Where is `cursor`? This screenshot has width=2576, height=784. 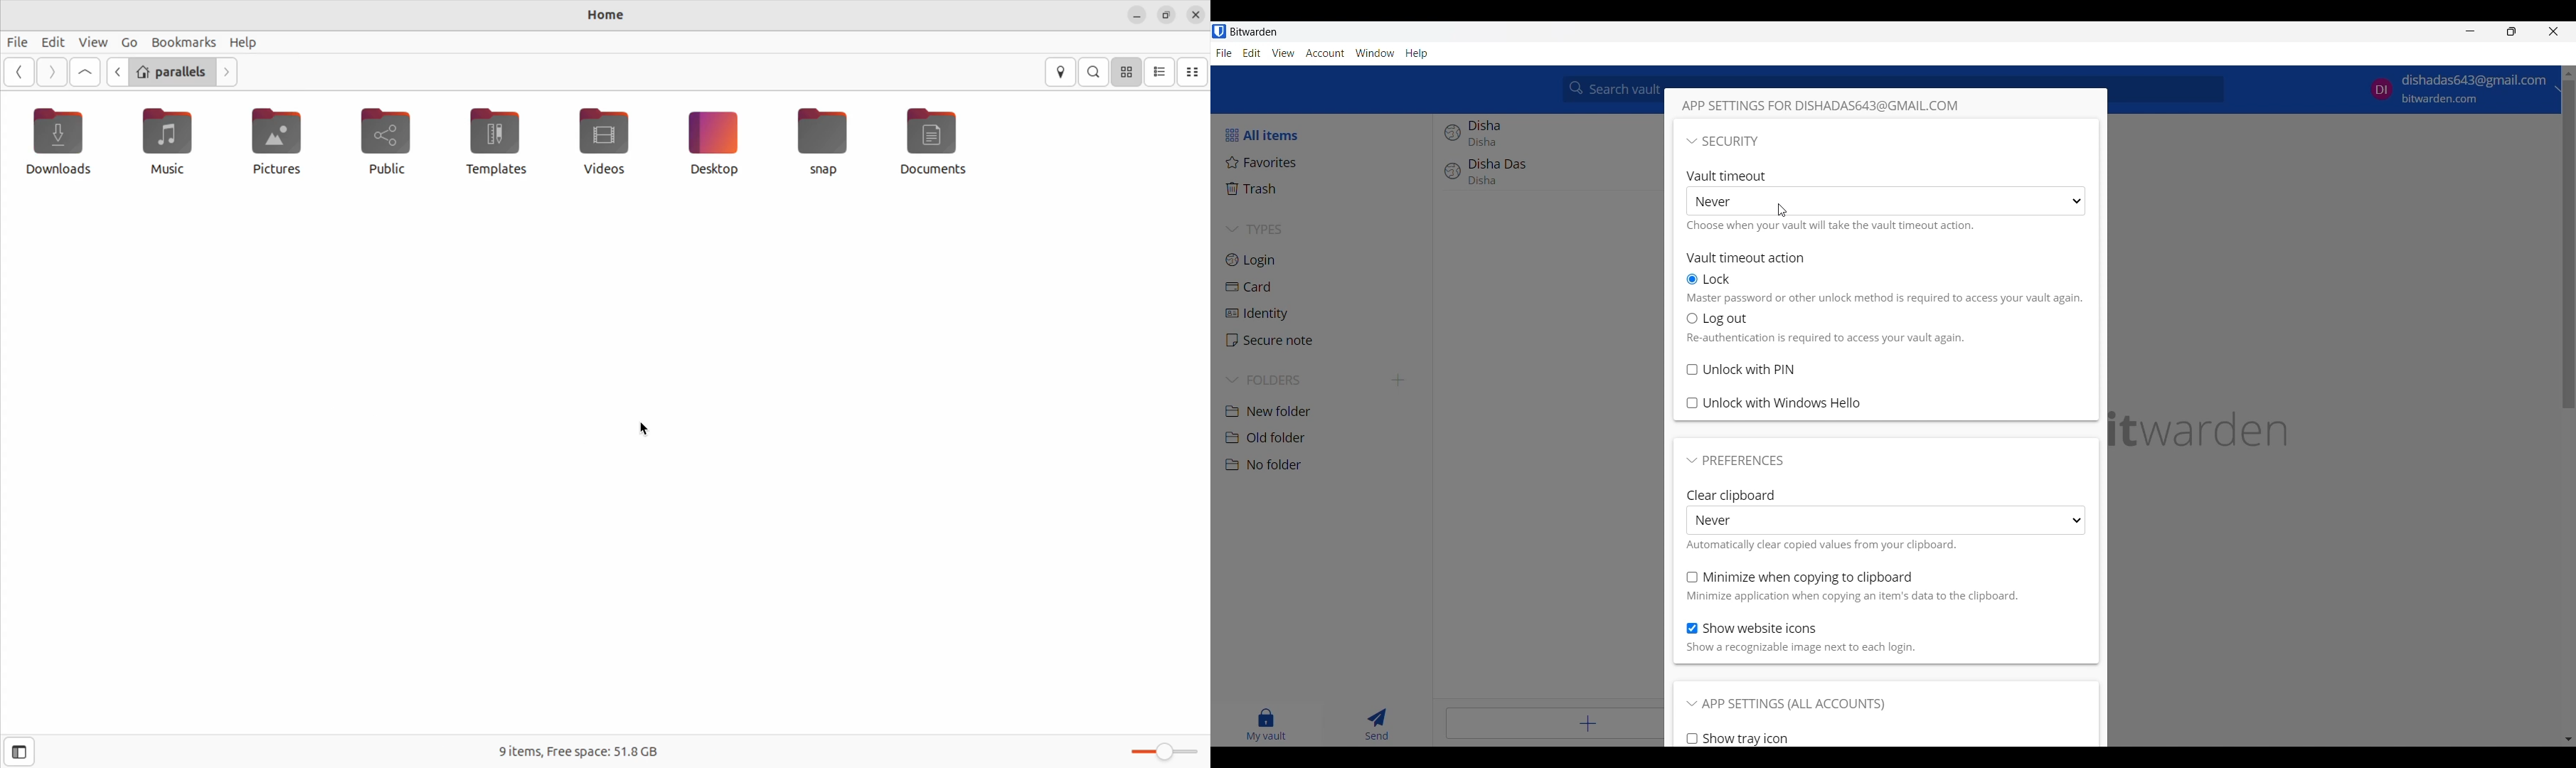 cursor is located at coordinates (648, 429).